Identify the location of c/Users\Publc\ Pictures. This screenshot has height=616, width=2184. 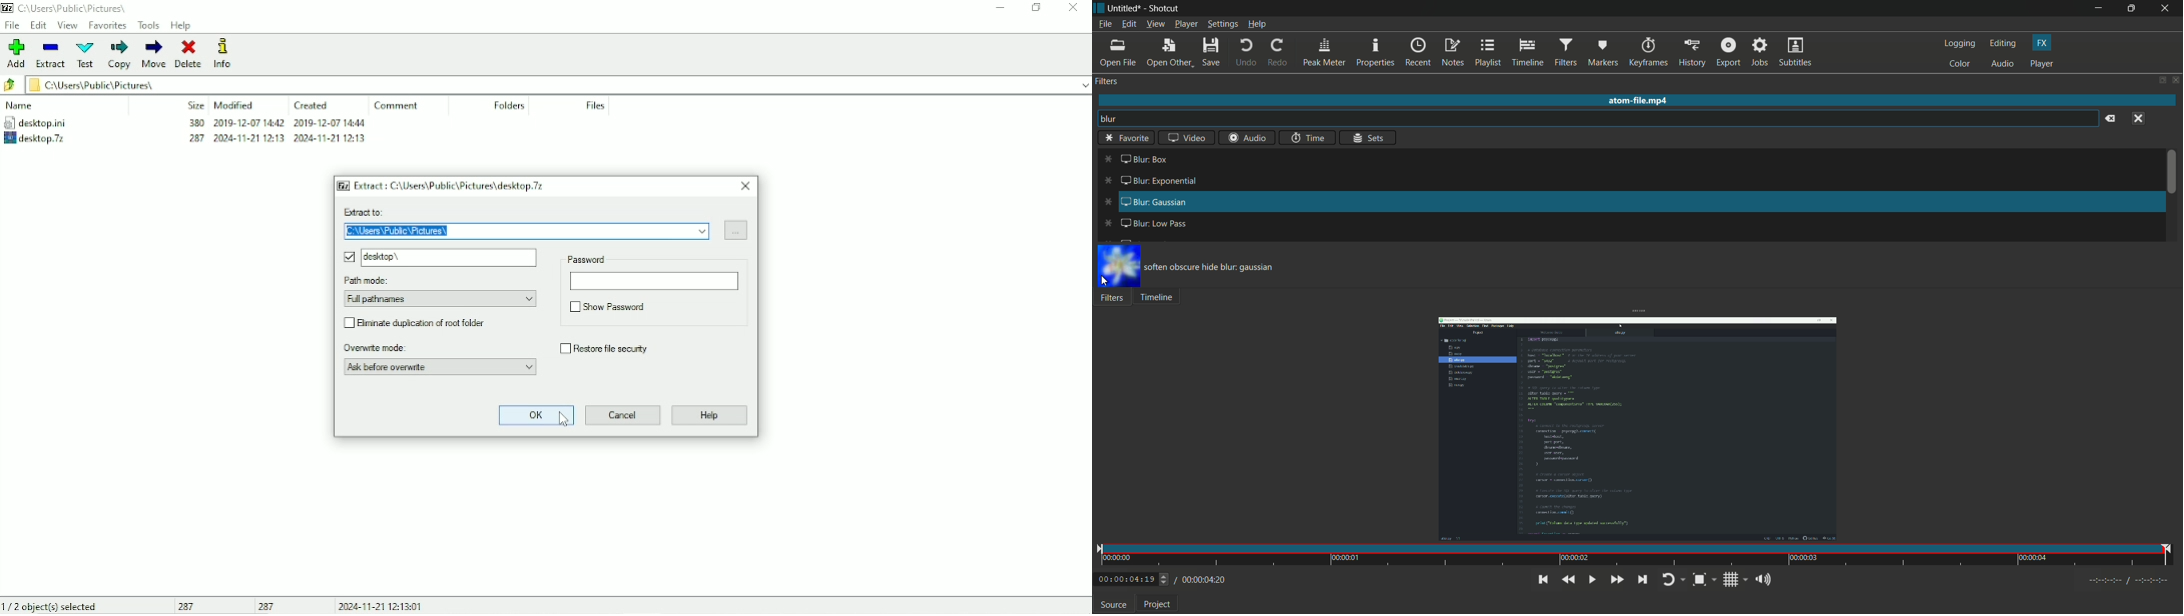
(79, 8).